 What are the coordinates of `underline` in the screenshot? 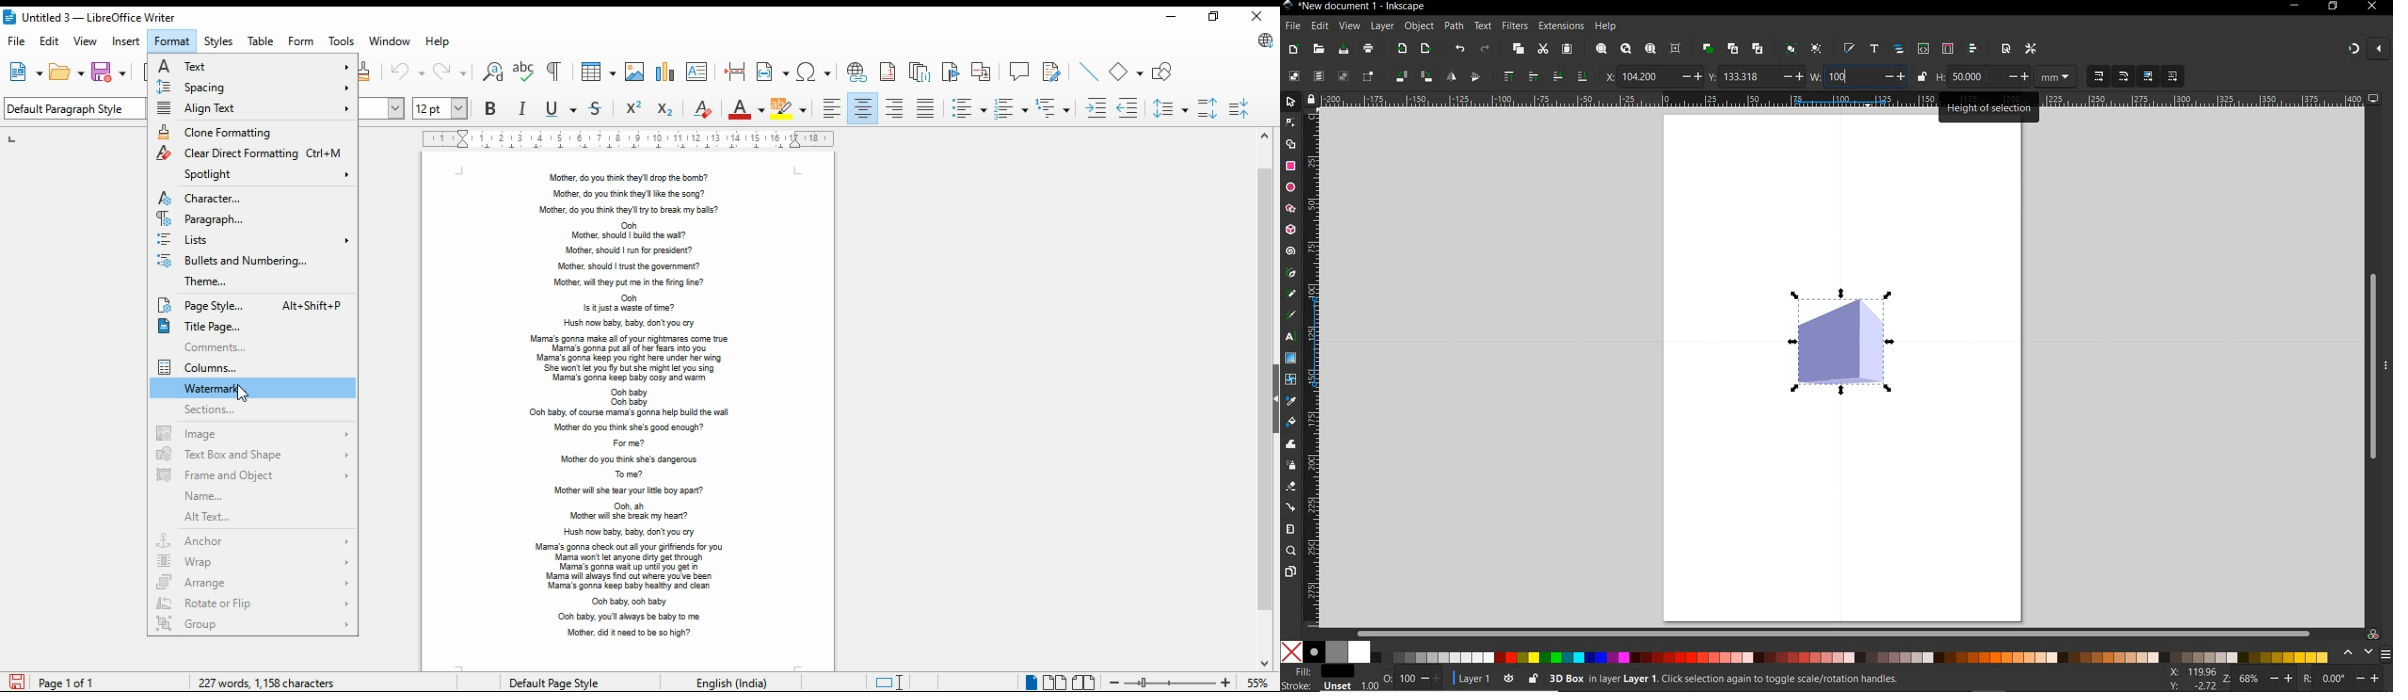 It's located at (558, 108).